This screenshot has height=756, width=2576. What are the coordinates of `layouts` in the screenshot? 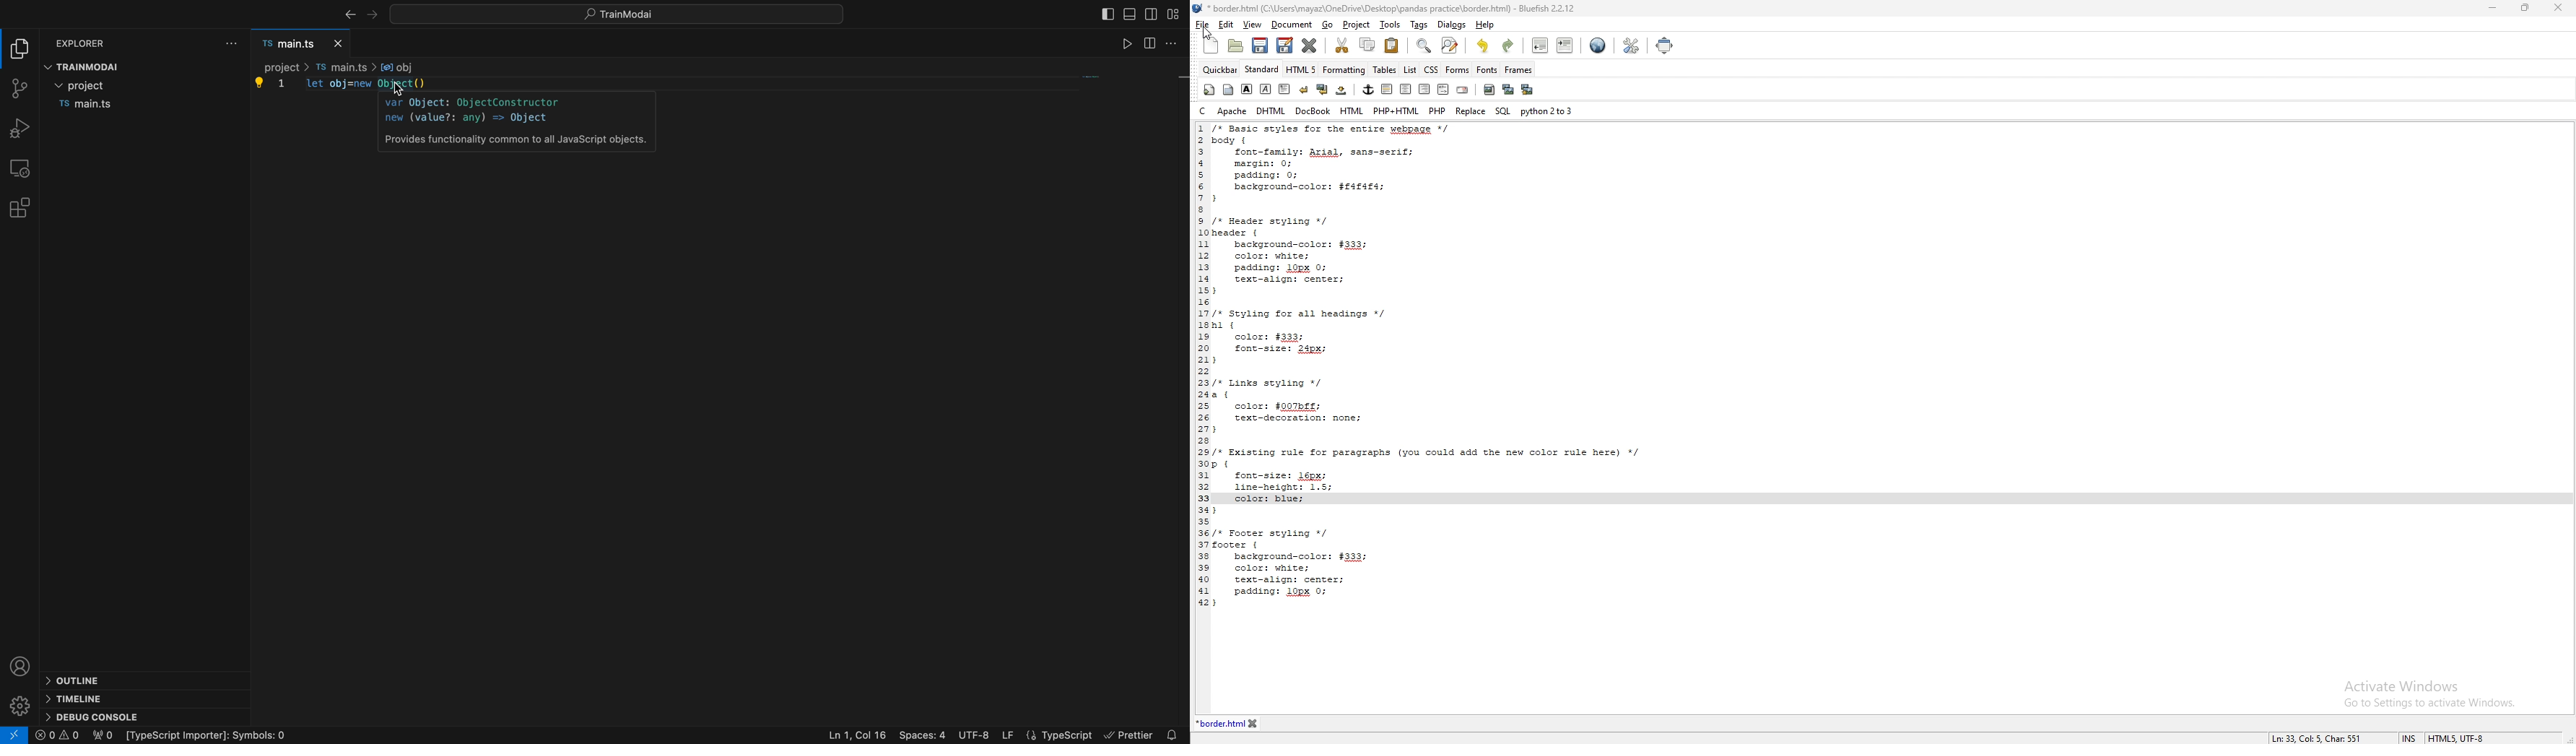 It's located at (1174, 17).